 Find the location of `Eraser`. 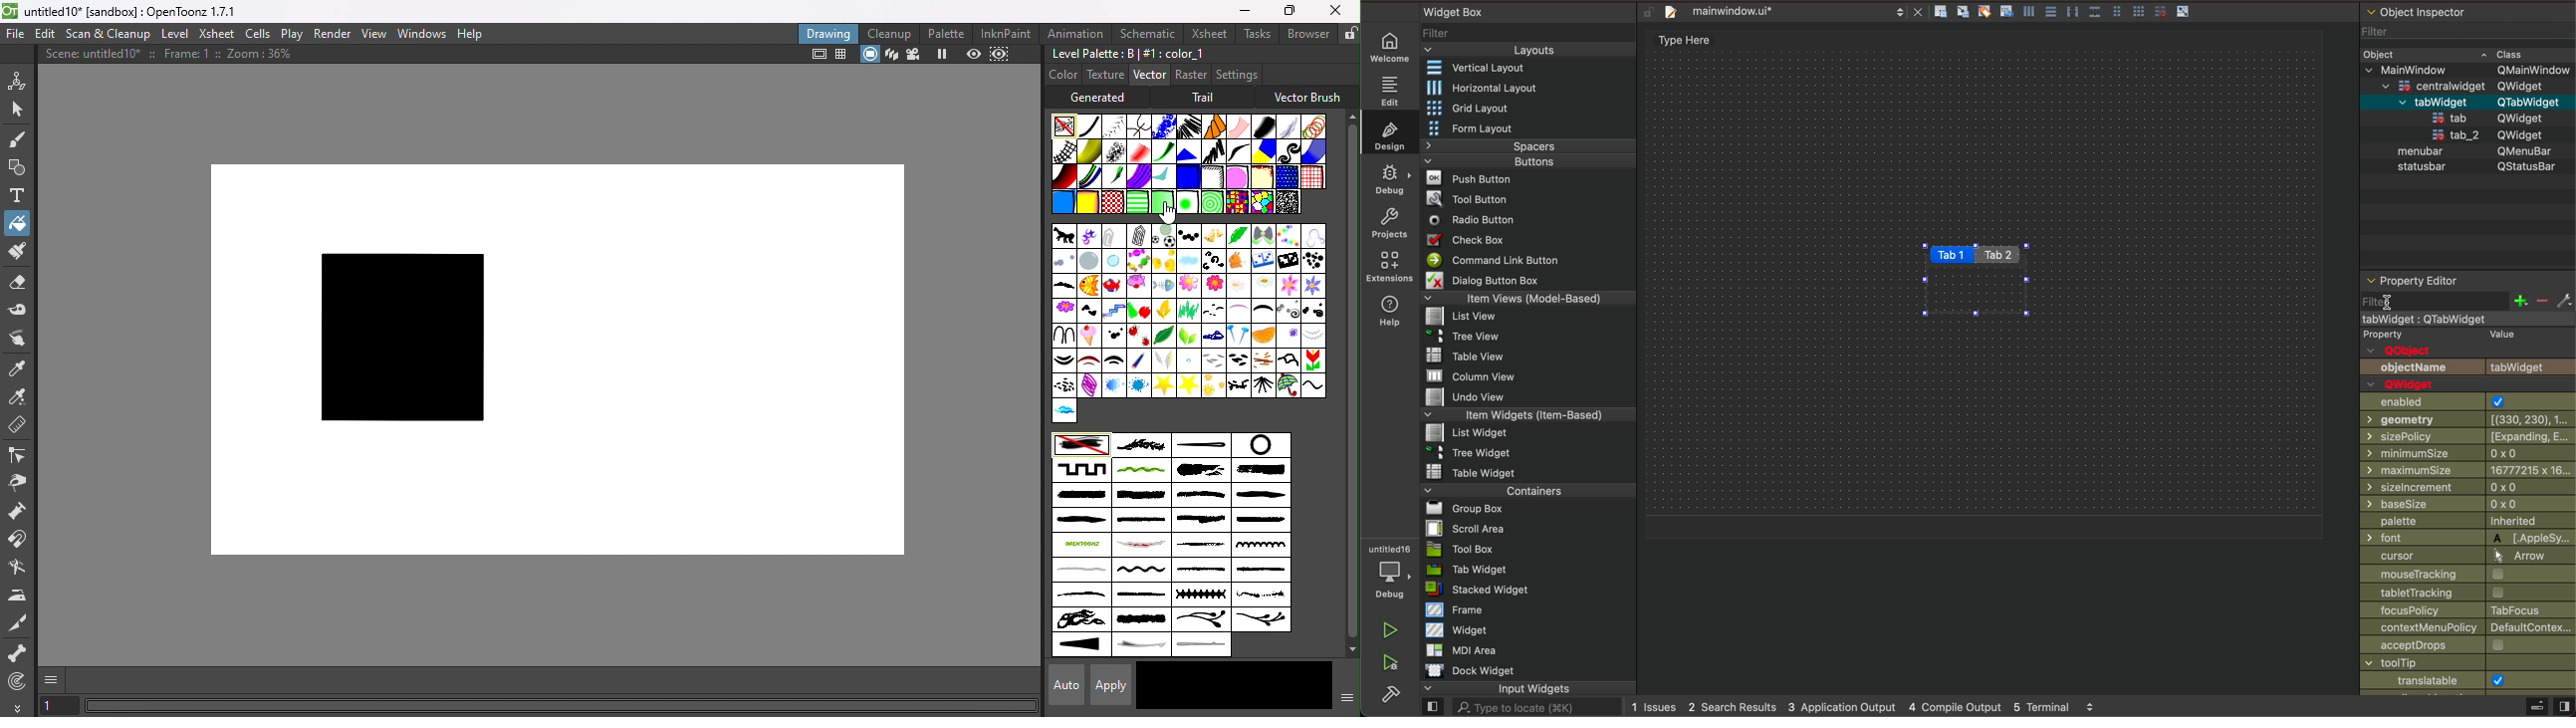

Eraser is located at coordinates (17, 286).